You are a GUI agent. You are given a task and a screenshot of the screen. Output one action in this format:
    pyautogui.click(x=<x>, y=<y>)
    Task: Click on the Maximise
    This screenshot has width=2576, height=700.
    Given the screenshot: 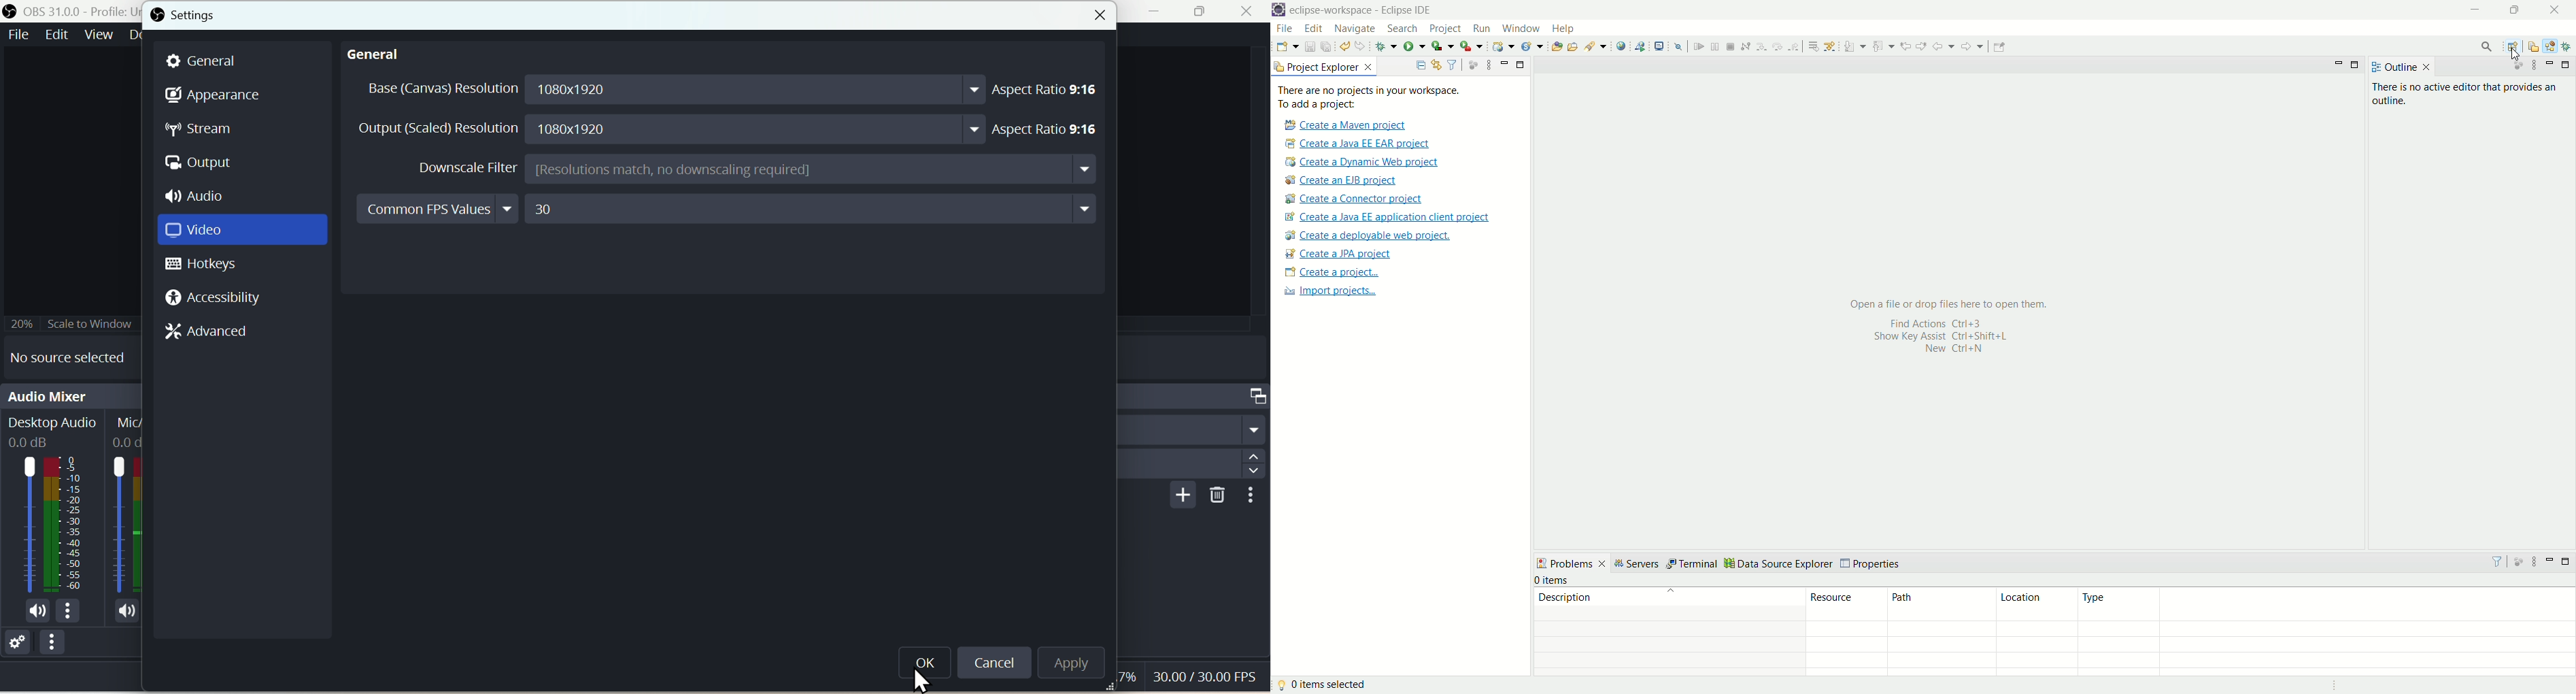 What is the action you would take?
    pyautogui.click(x=1204, y=13)
    